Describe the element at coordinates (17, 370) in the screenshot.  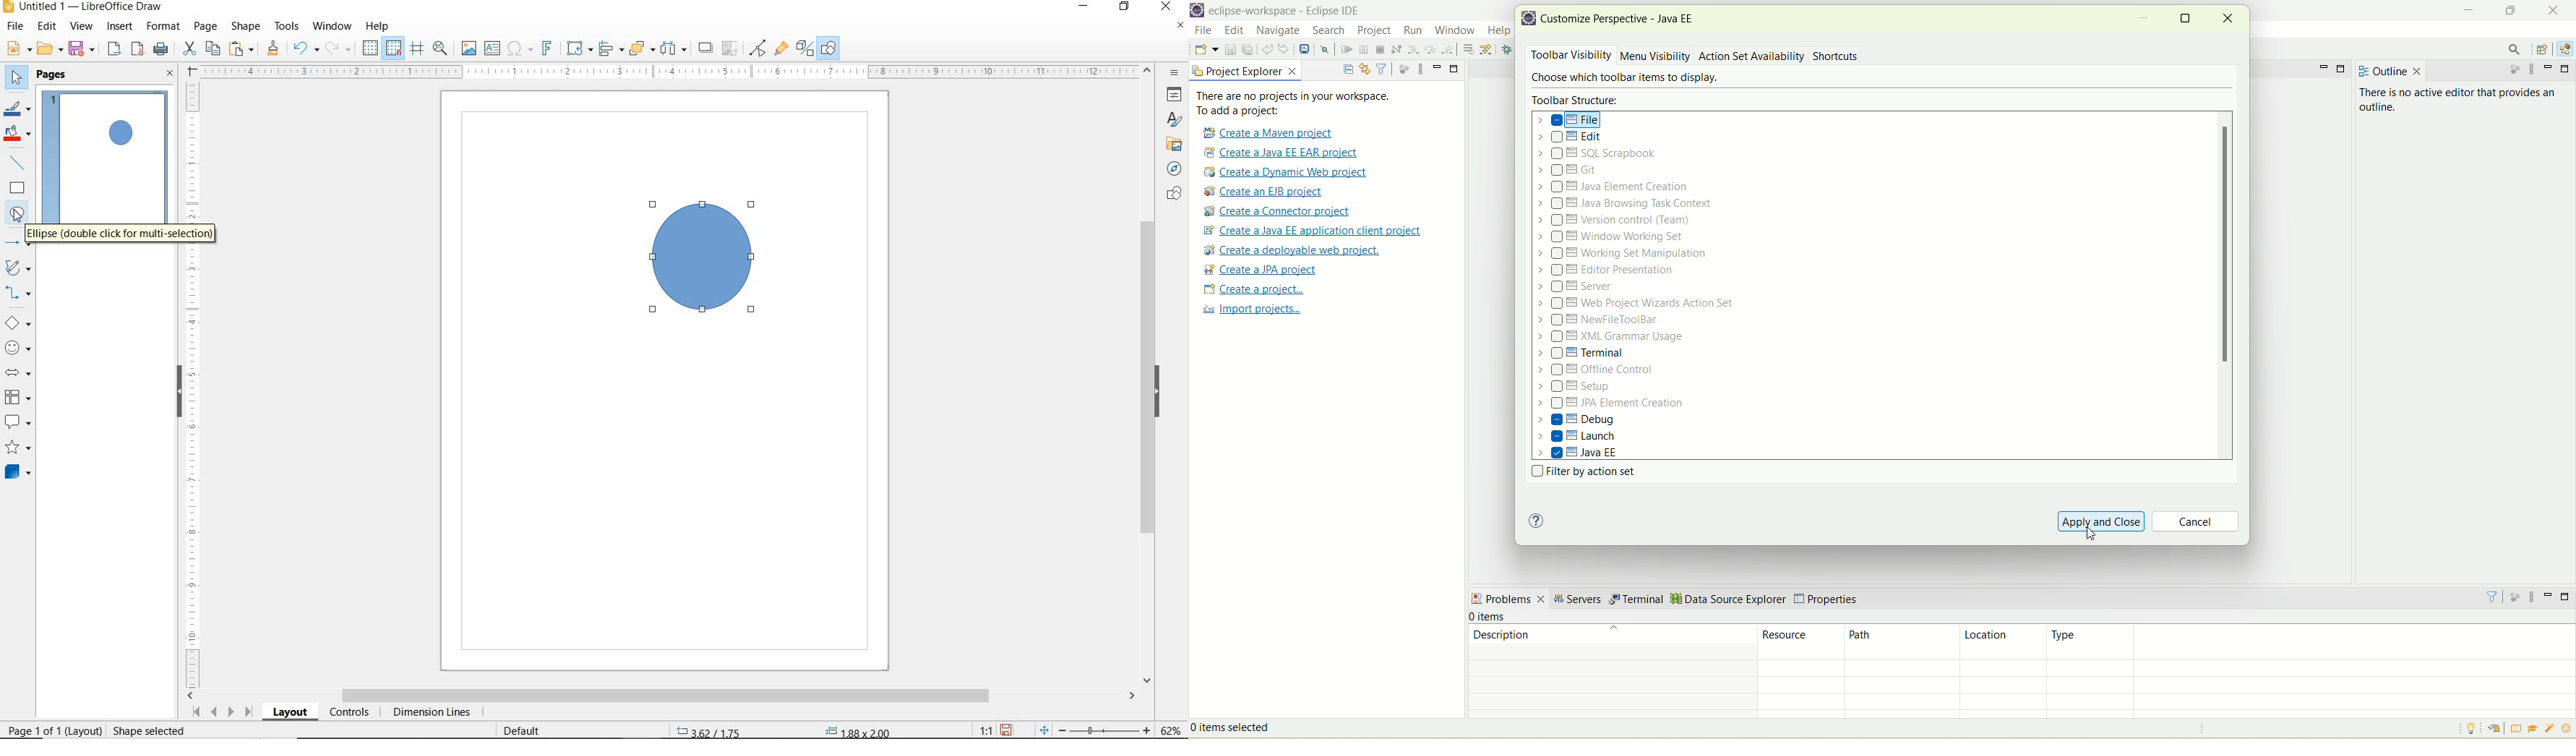
I see `BLOCK ARROWS` at that location.